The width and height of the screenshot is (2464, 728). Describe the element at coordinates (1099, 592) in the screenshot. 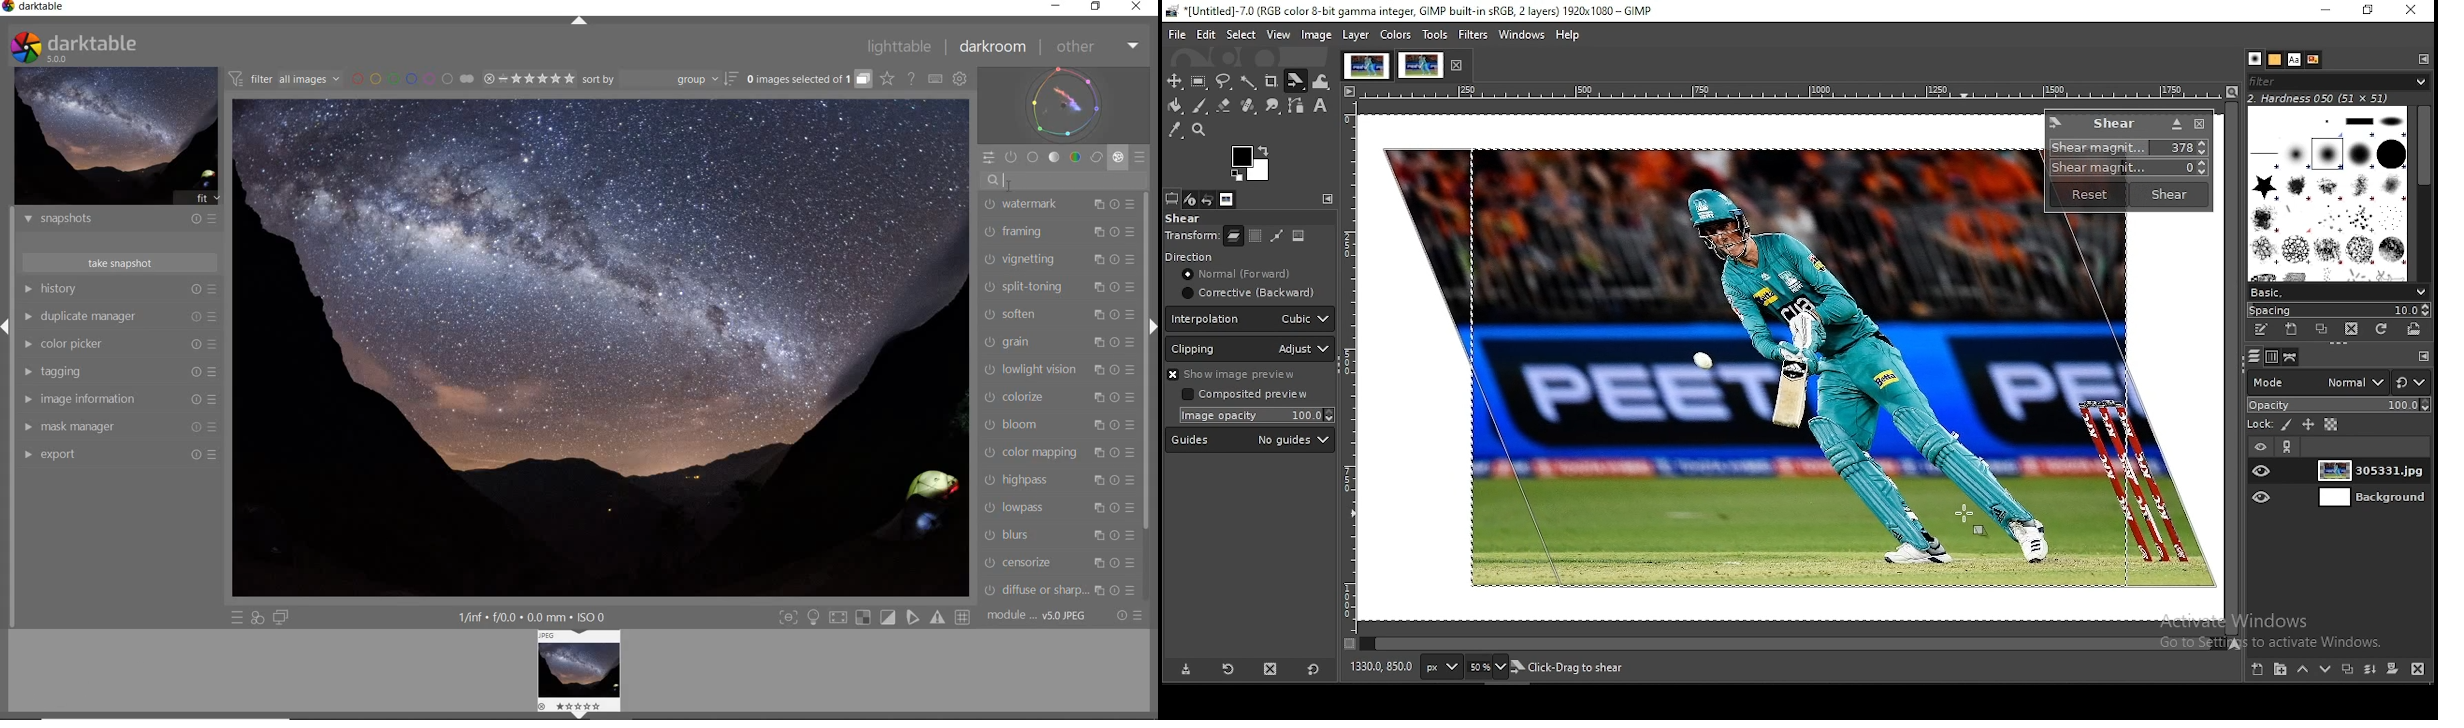

I see `multiple instance actions` at that location.